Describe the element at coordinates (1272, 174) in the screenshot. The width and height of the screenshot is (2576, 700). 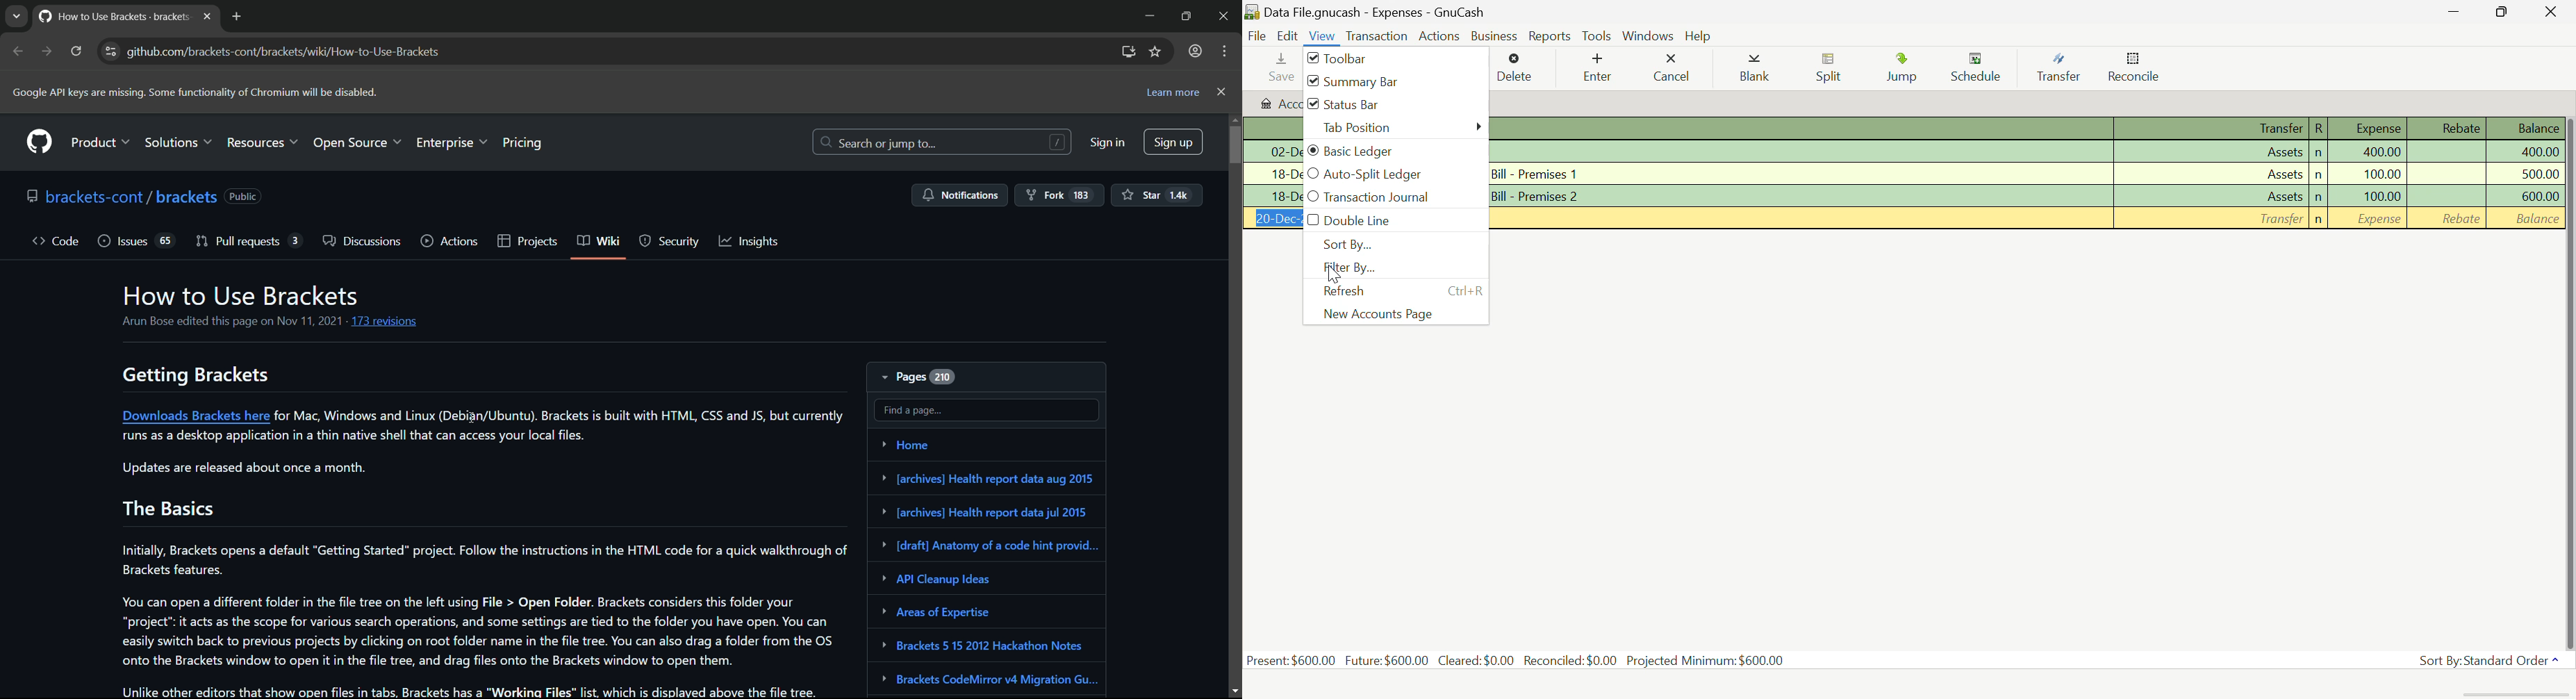
I see `Date` at that location.